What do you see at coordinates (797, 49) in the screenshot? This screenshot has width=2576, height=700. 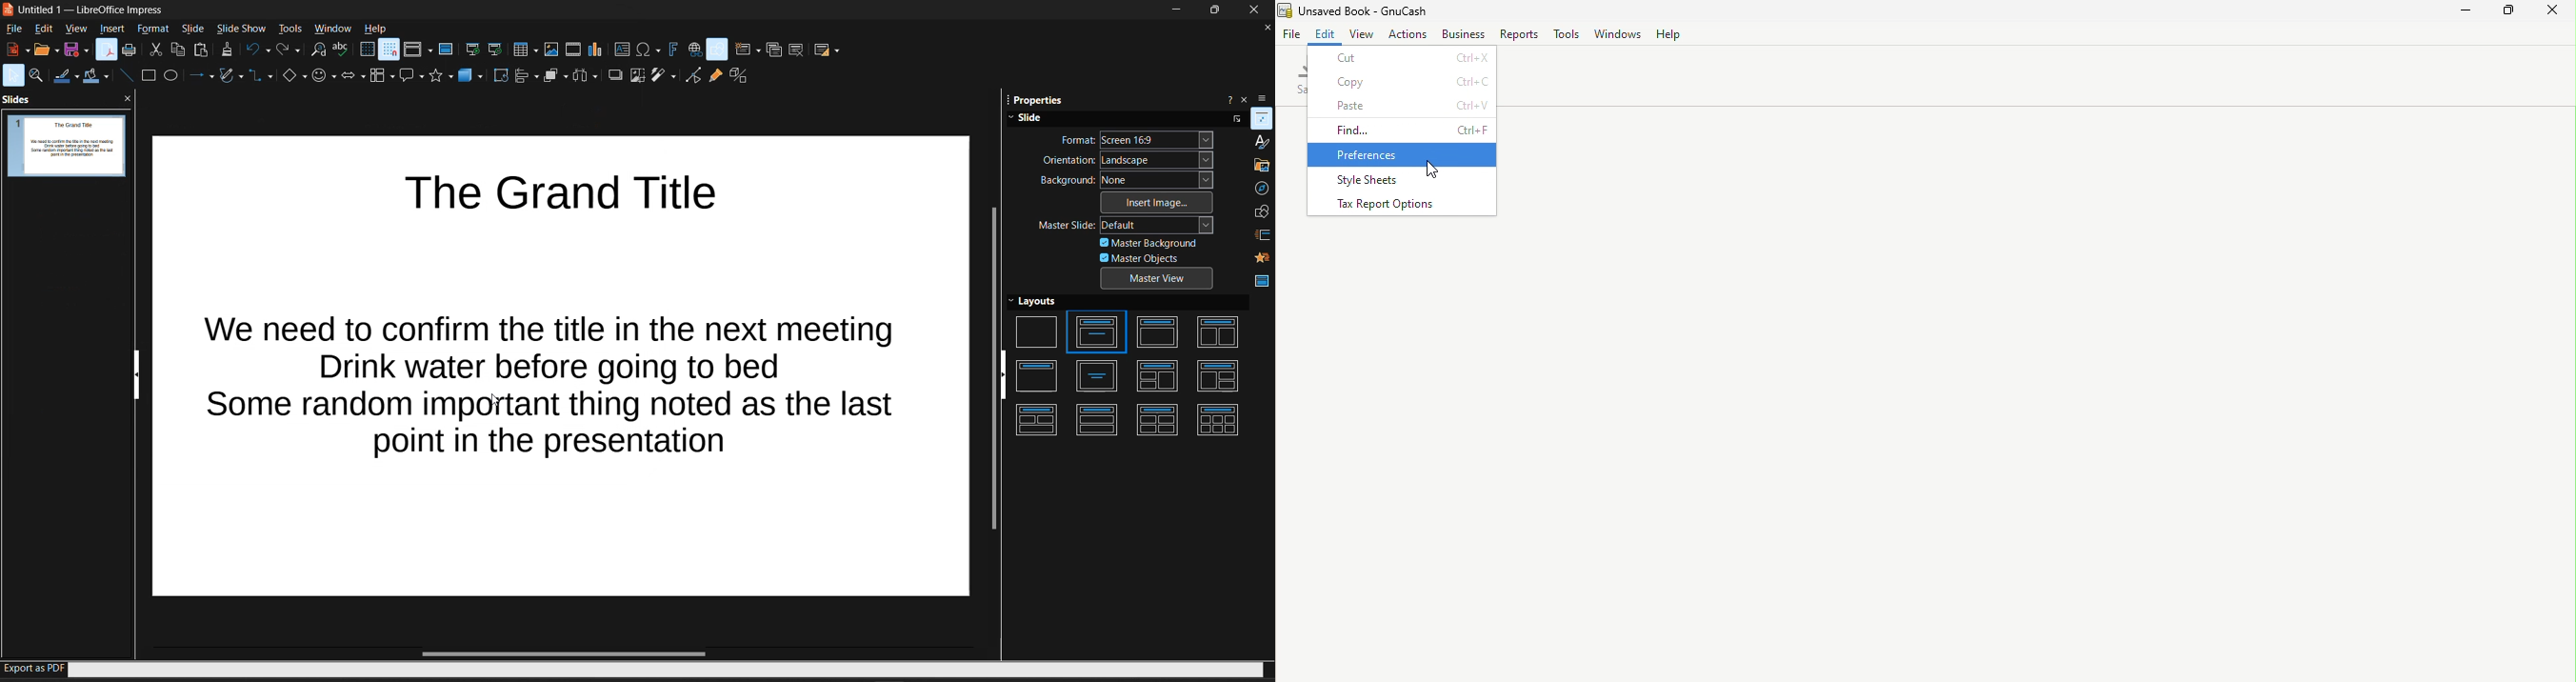 I see `delete  slide` at bounding box center [797, 49].